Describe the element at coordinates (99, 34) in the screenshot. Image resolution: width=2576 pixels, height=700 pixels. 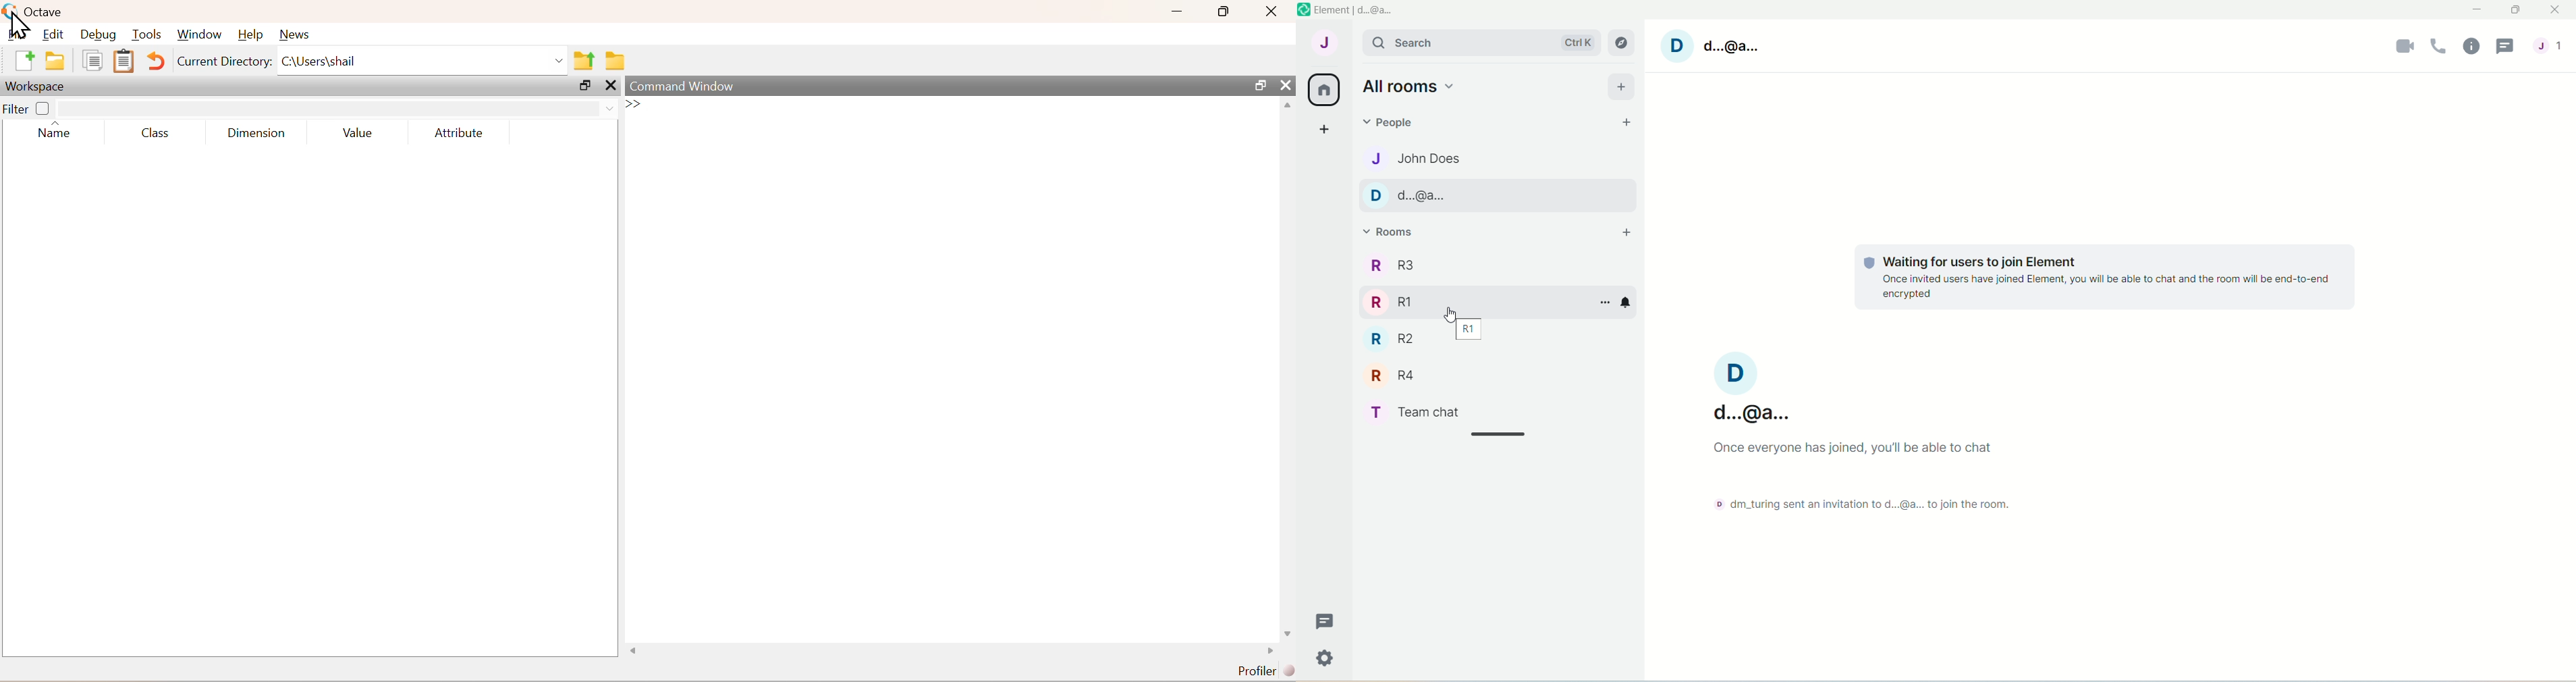
I see `Debug` at that location.